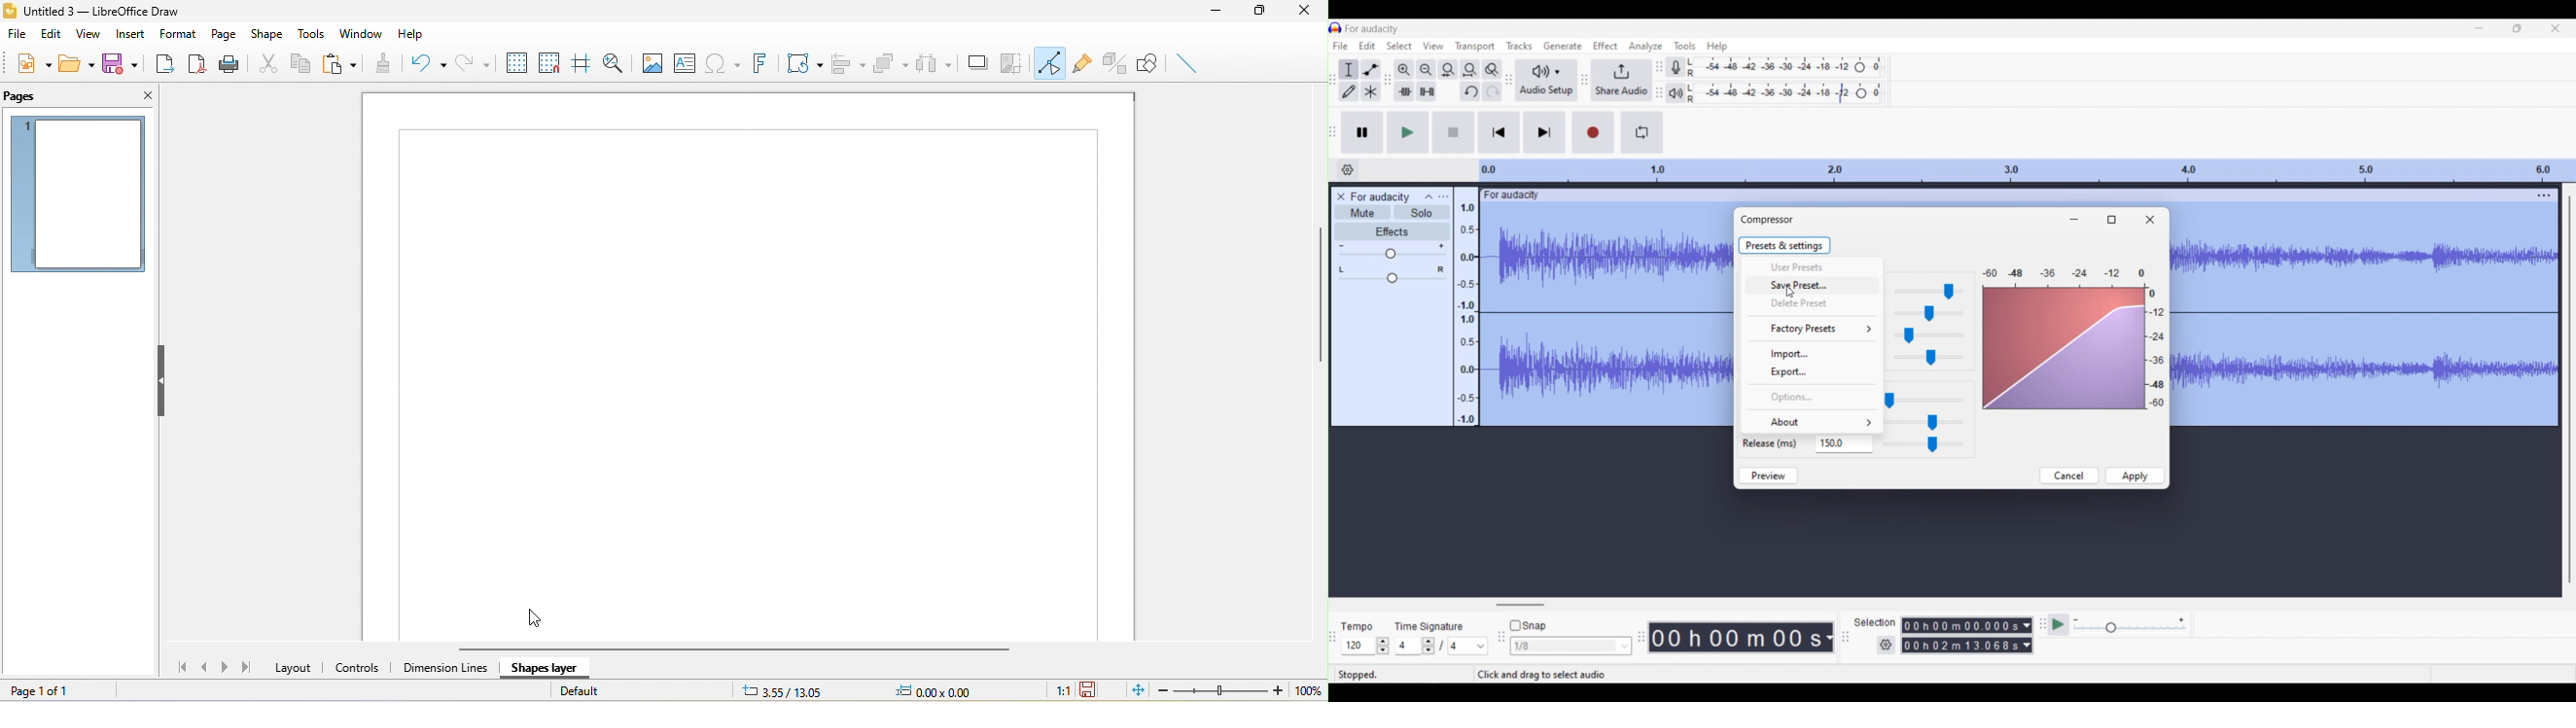 The height and width of the screenshot is (728, 2576). Describe the element at coordinates (1562, 45) in the screenshot. I see `Generate menu` at that location.